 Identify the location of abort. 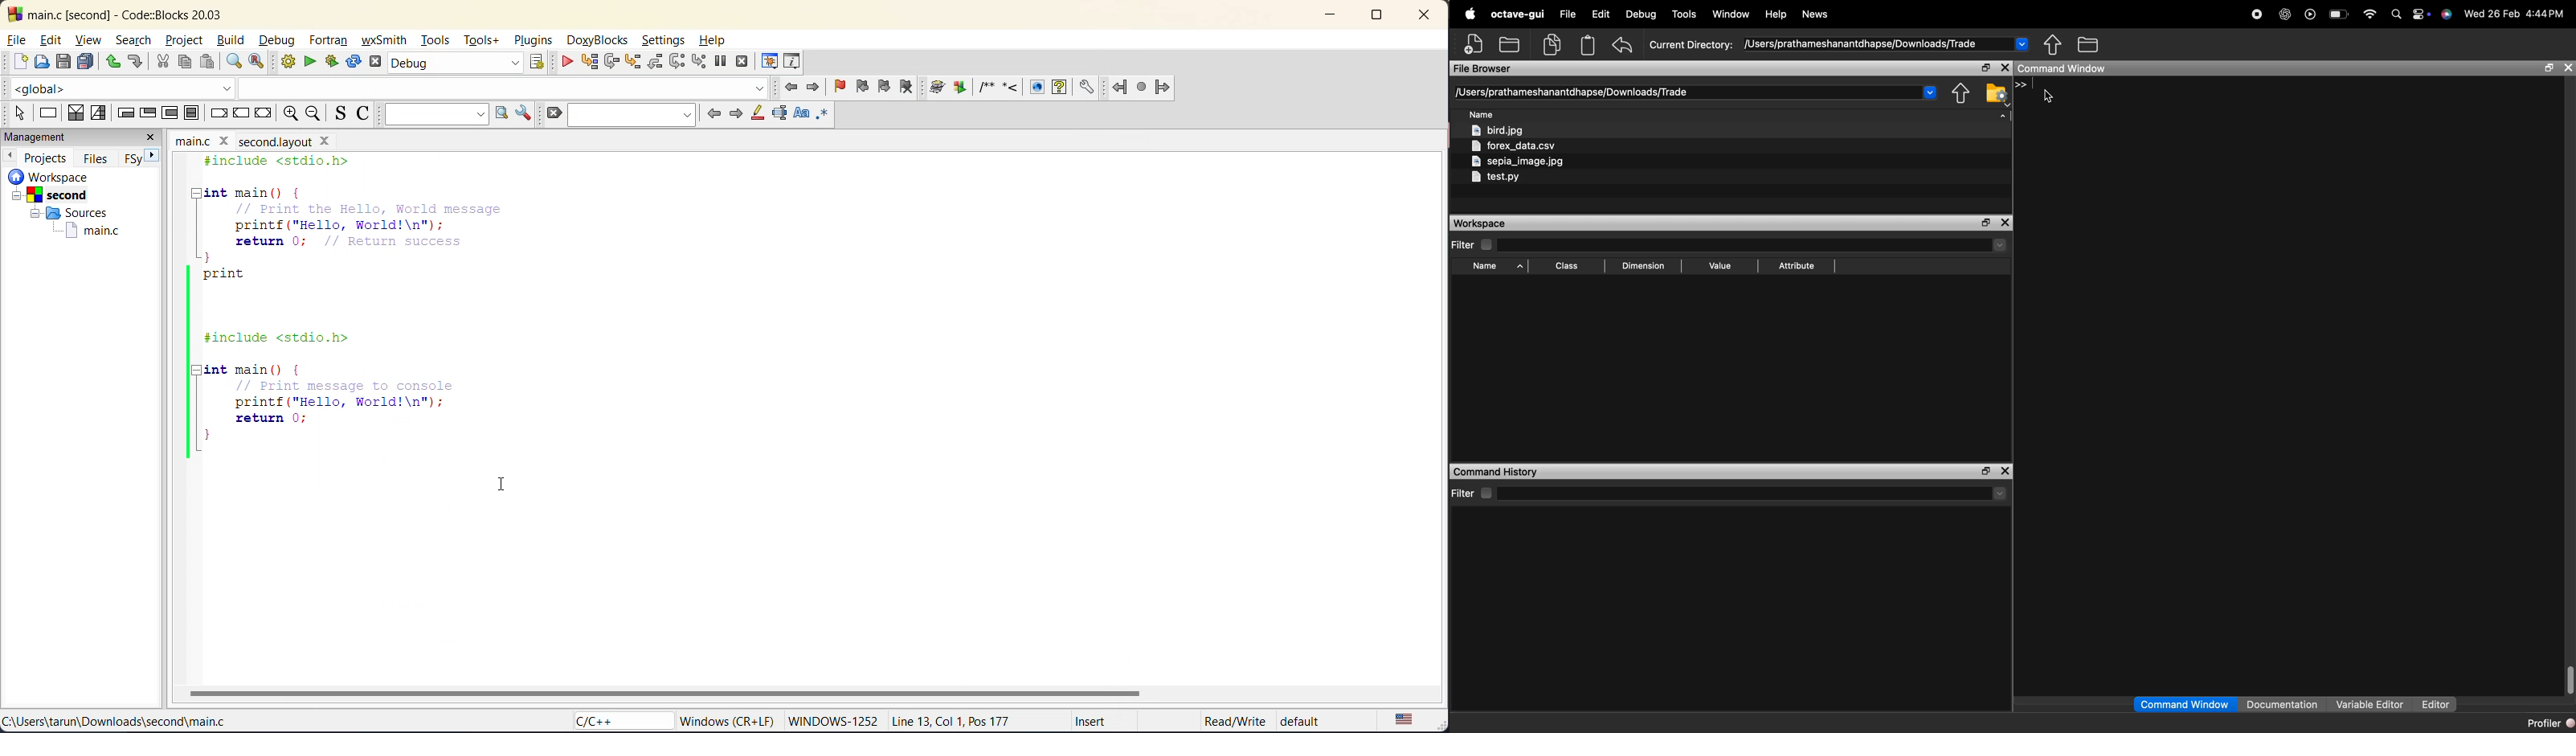
(378, 63).